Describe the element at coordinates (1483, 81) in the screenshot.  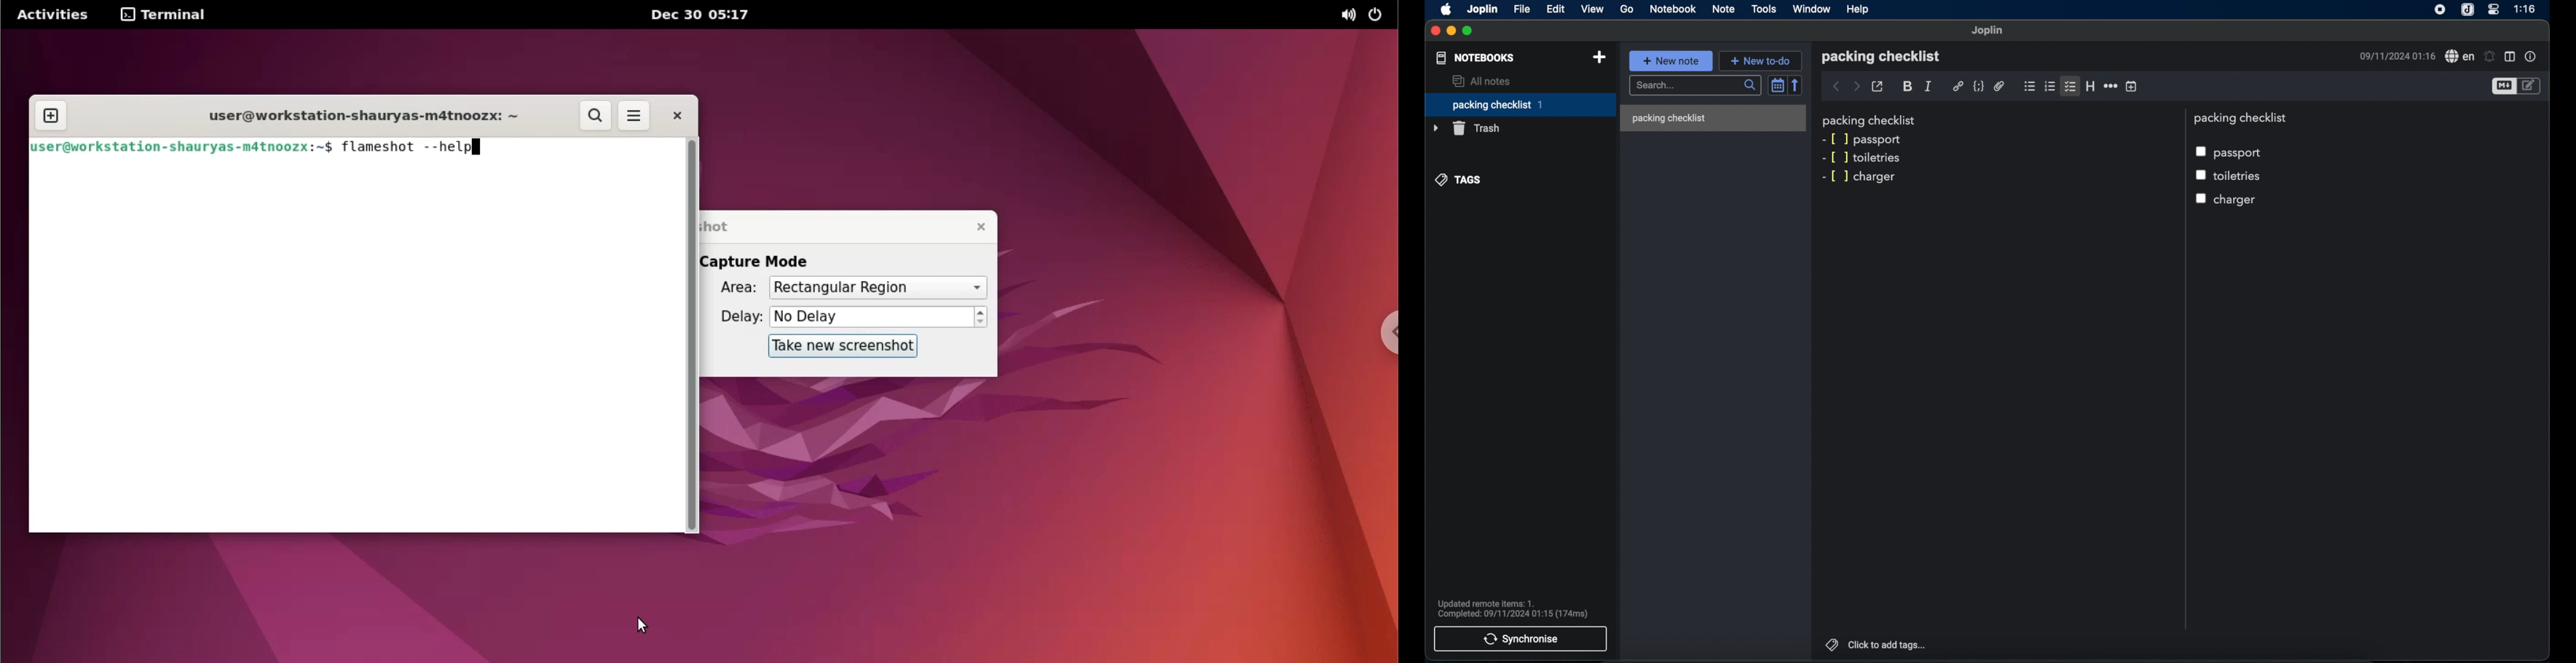
I see `all notes` at that location.